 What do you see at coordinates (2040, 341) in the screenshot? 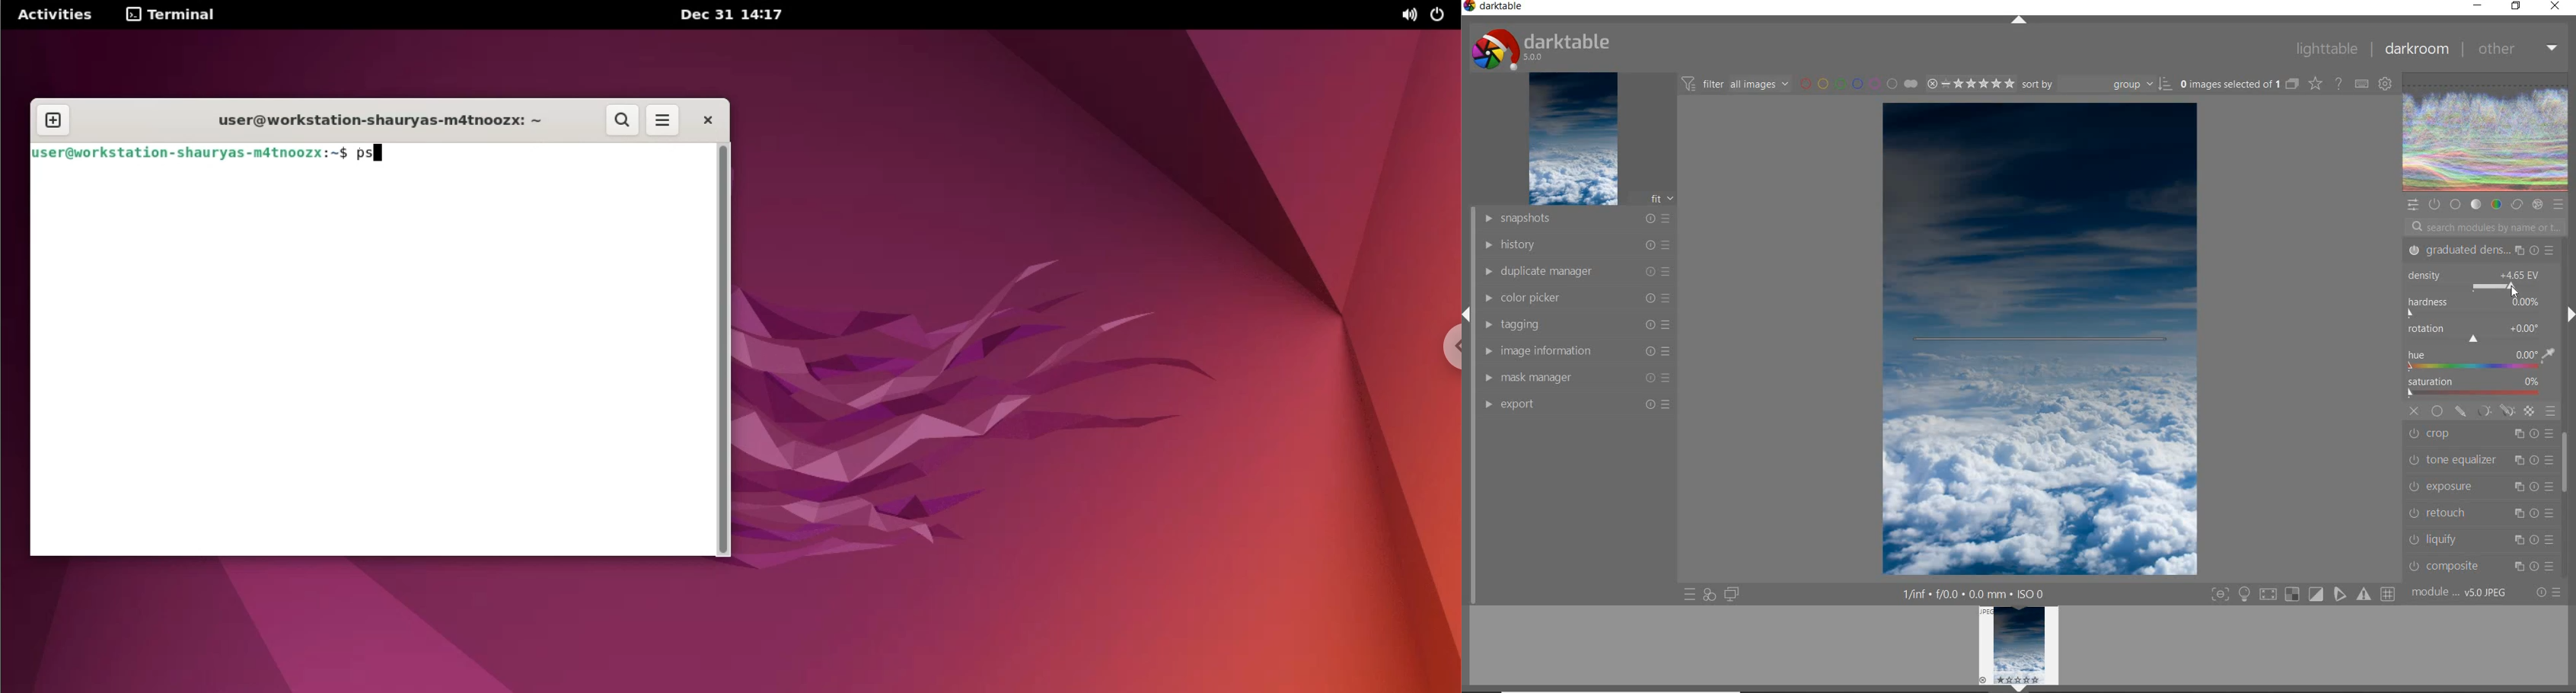
I see `DENSITY LINE` at bounding box center [2040, 341].